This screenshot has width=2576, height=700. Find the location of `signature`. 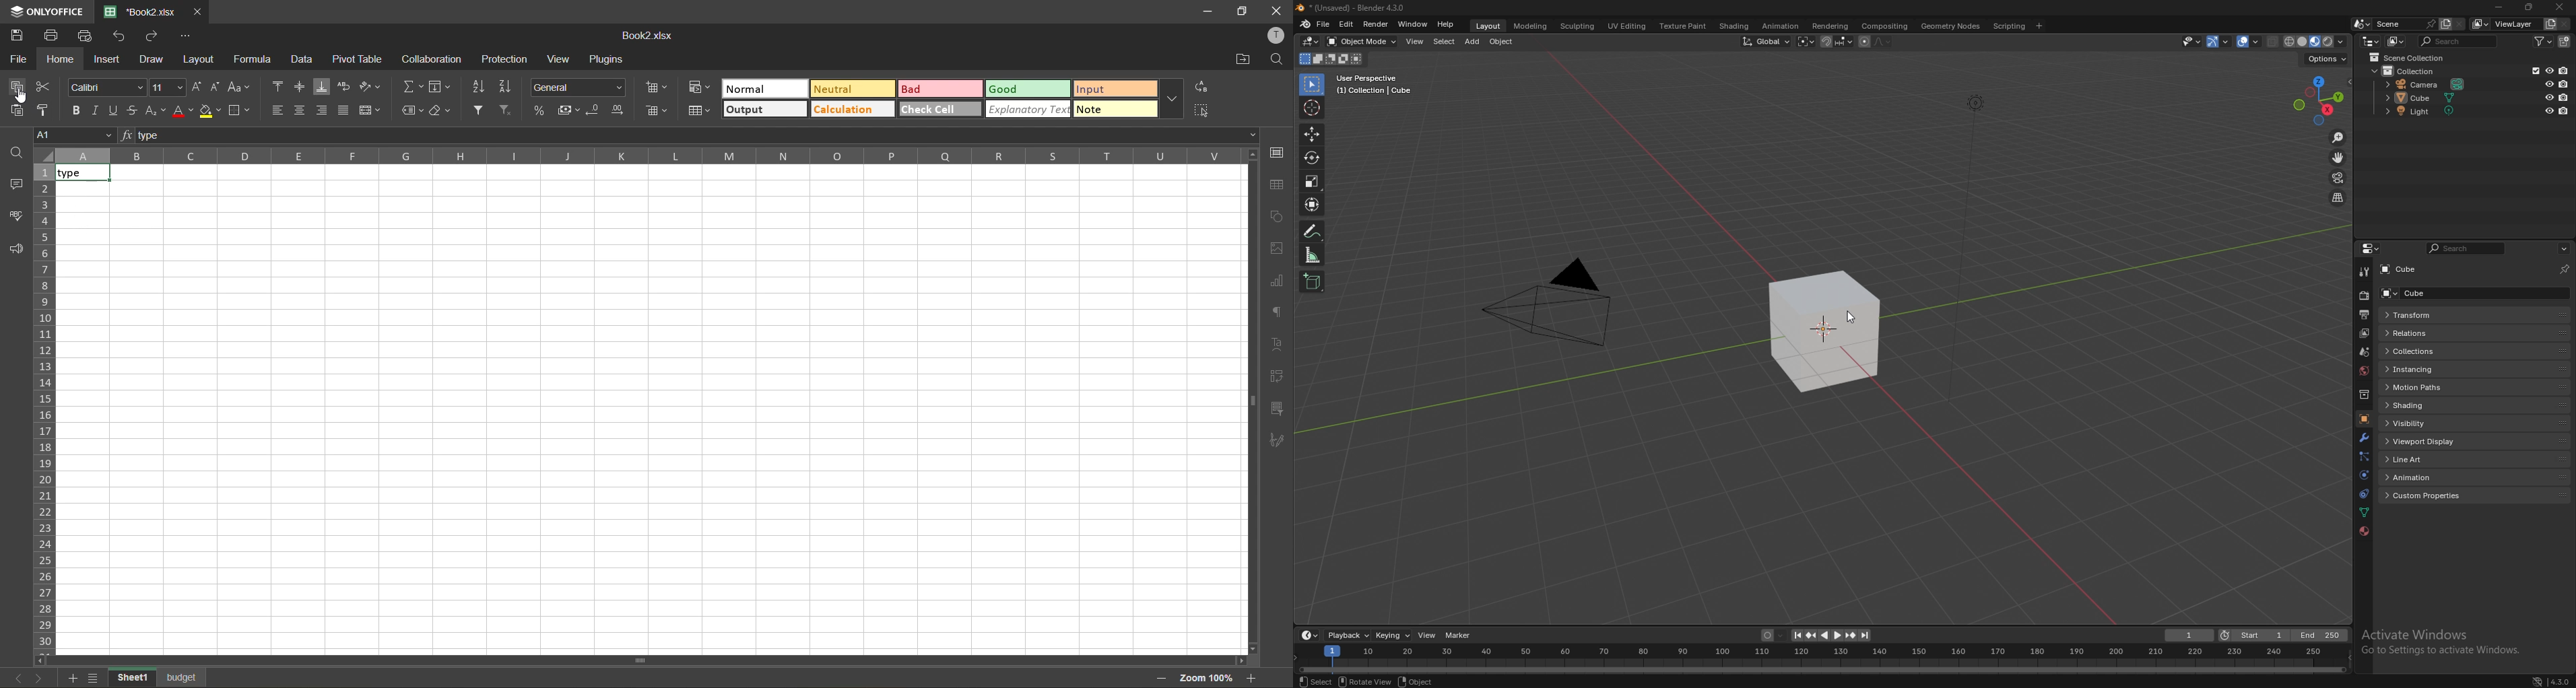

signature is located at coordinates (1276, 442).